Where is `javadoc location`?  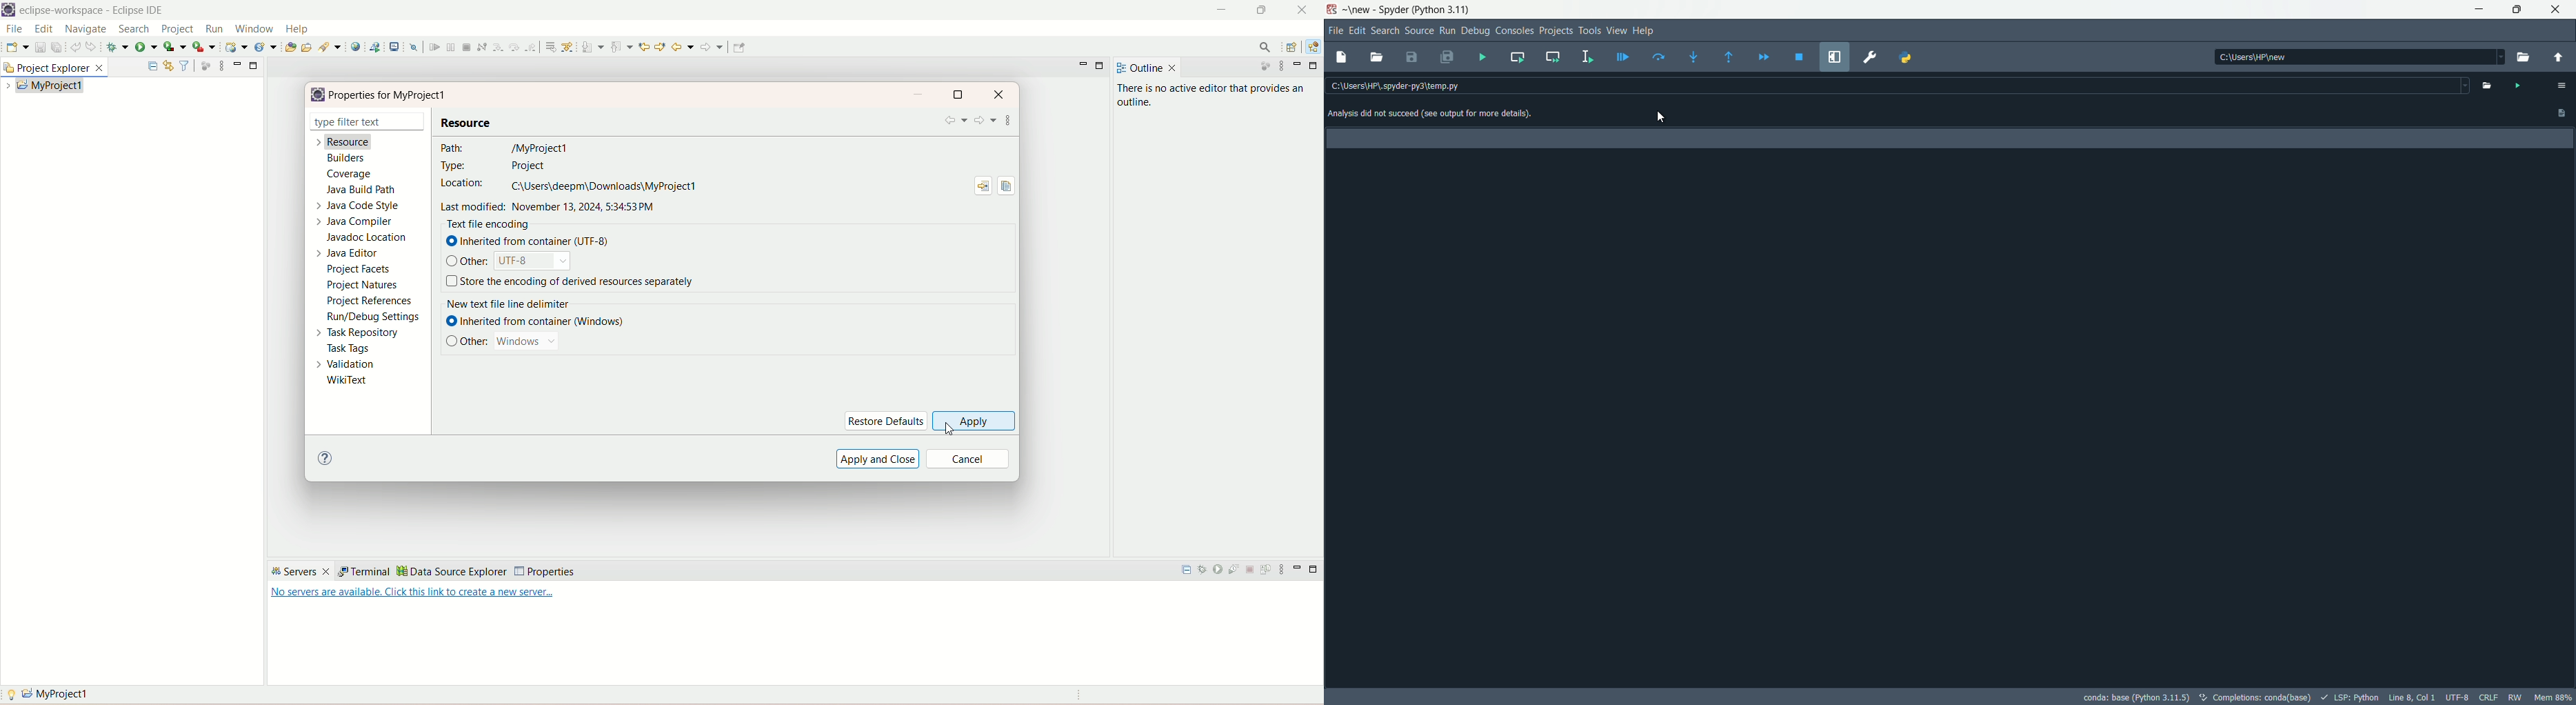 javadoc location is located at coordinates (365, 237).